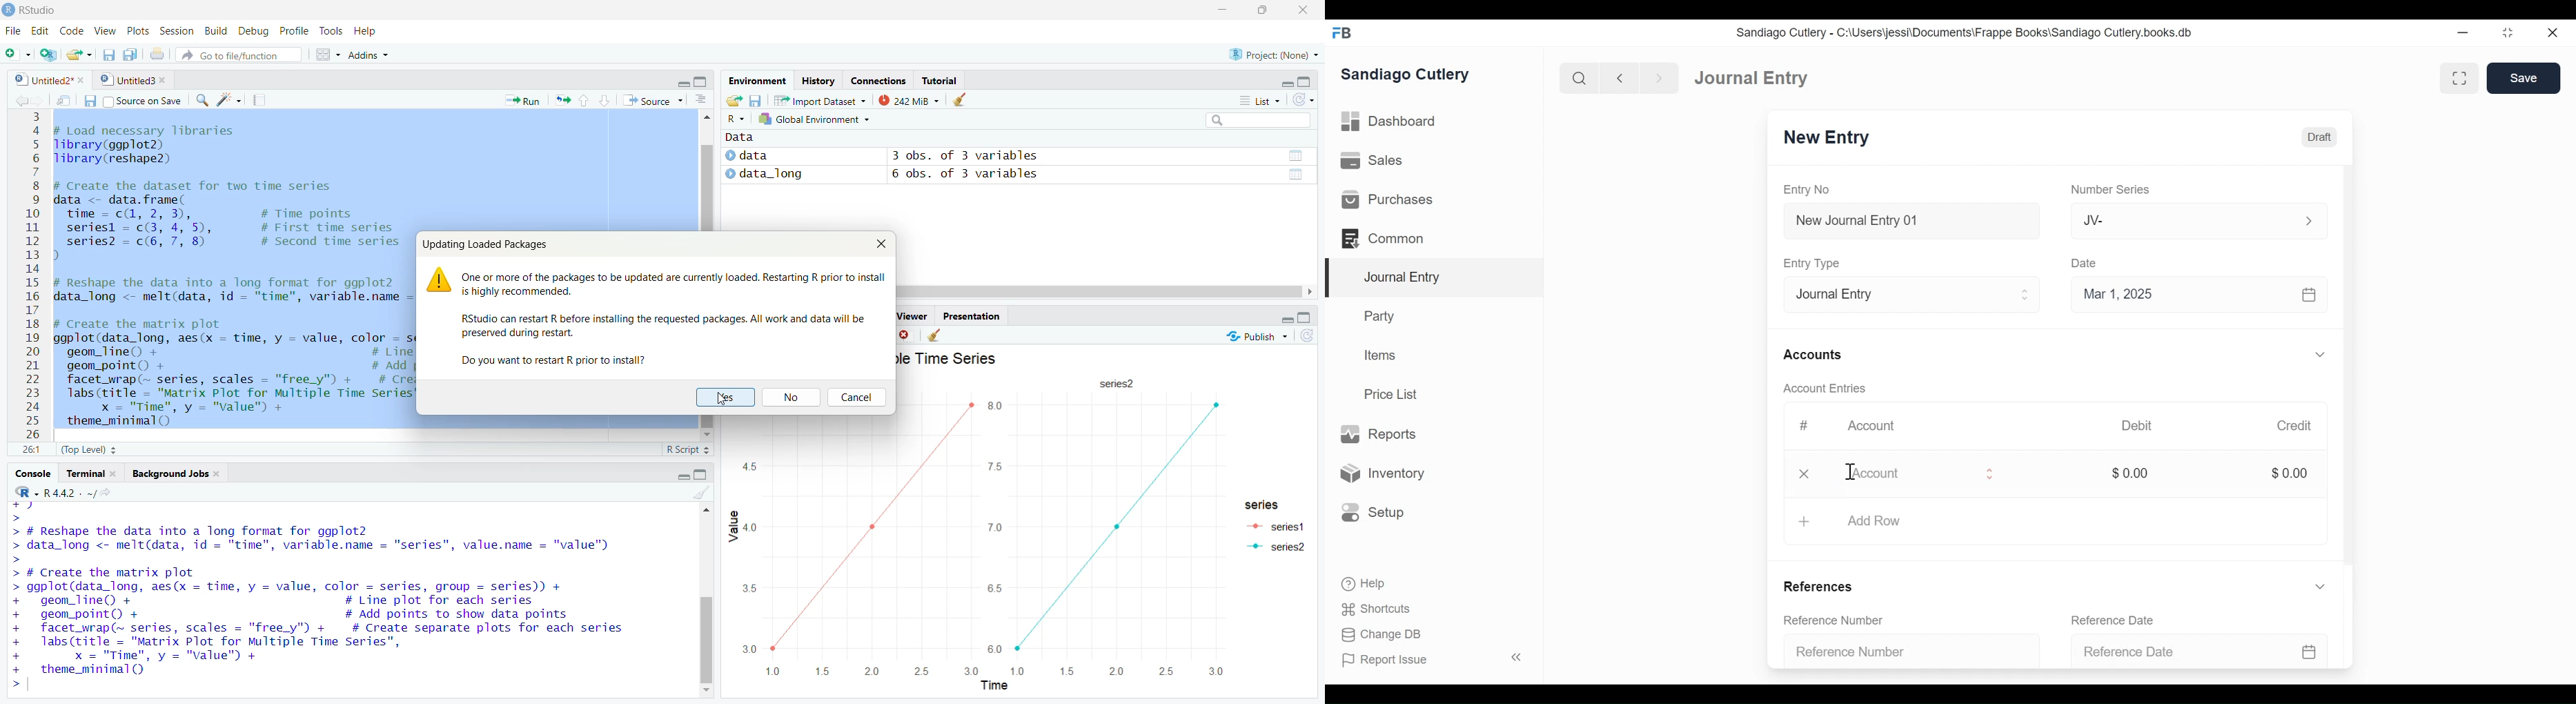 The image size is (2576, 728). I want to click on Data, so click(743, 137).